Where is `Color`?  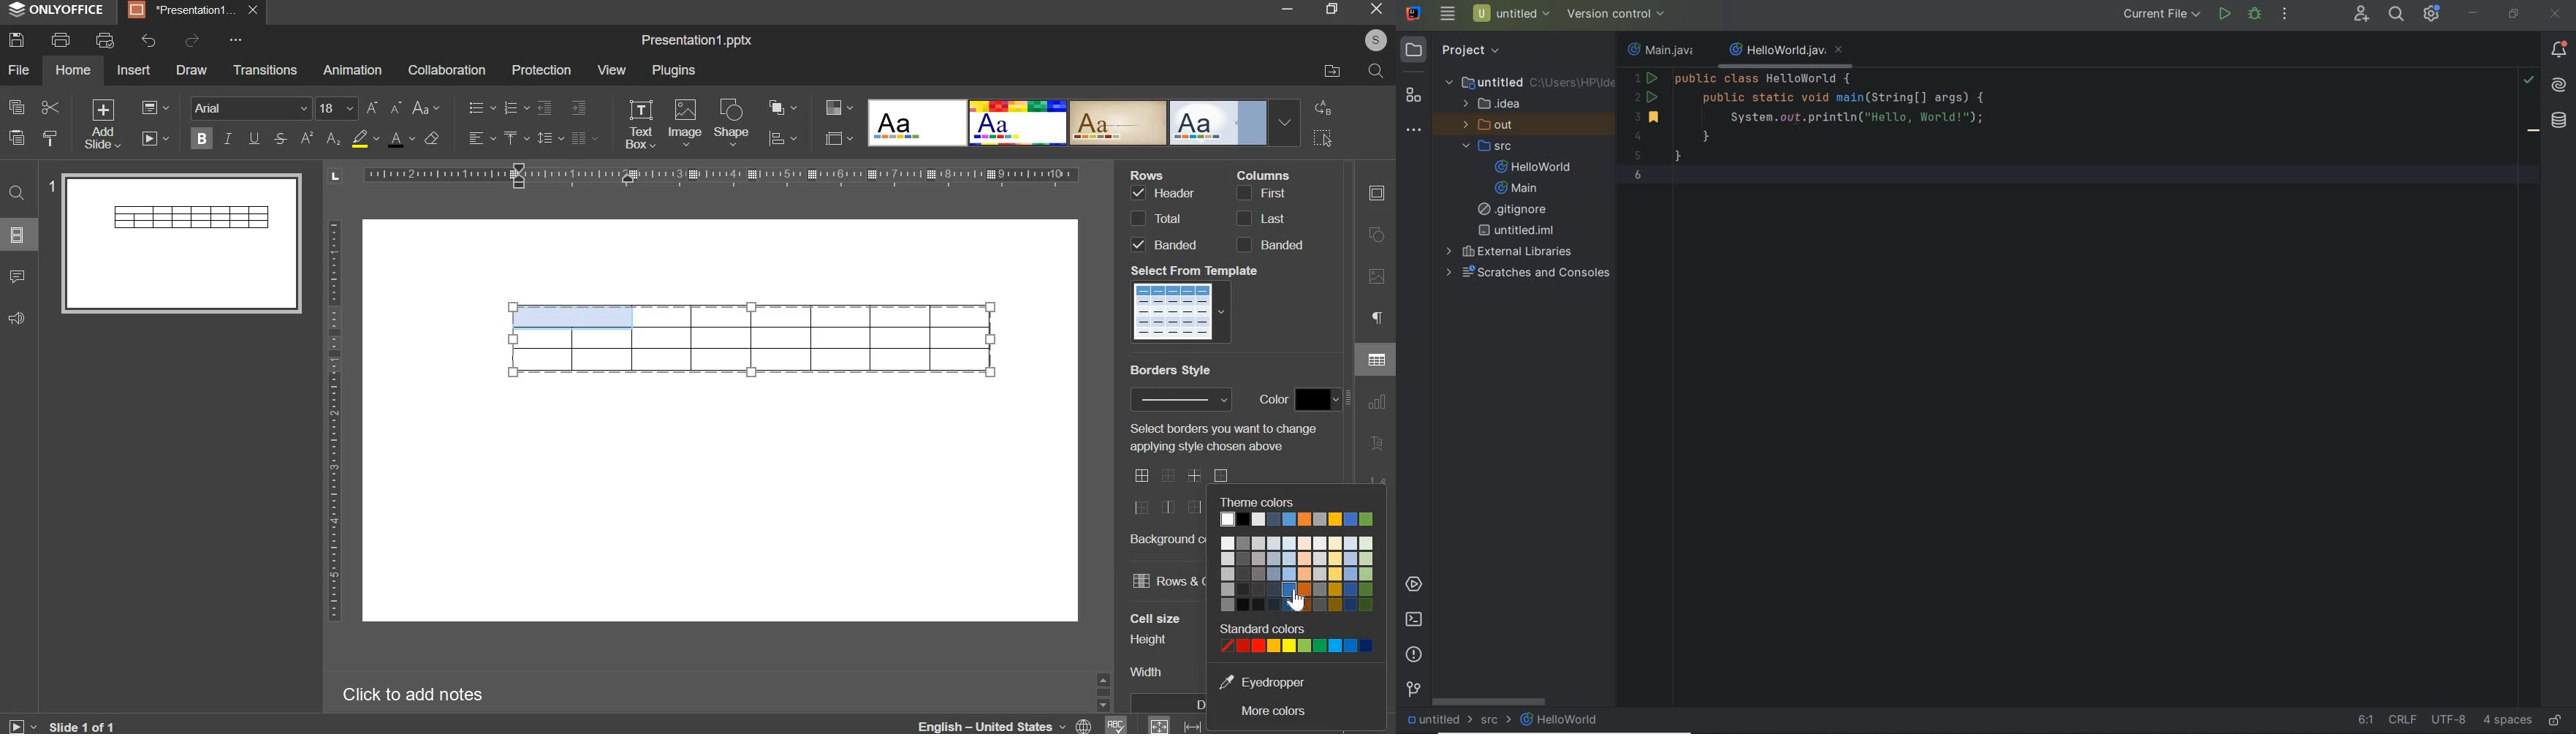 Color is located at coordinates (1275, 398).